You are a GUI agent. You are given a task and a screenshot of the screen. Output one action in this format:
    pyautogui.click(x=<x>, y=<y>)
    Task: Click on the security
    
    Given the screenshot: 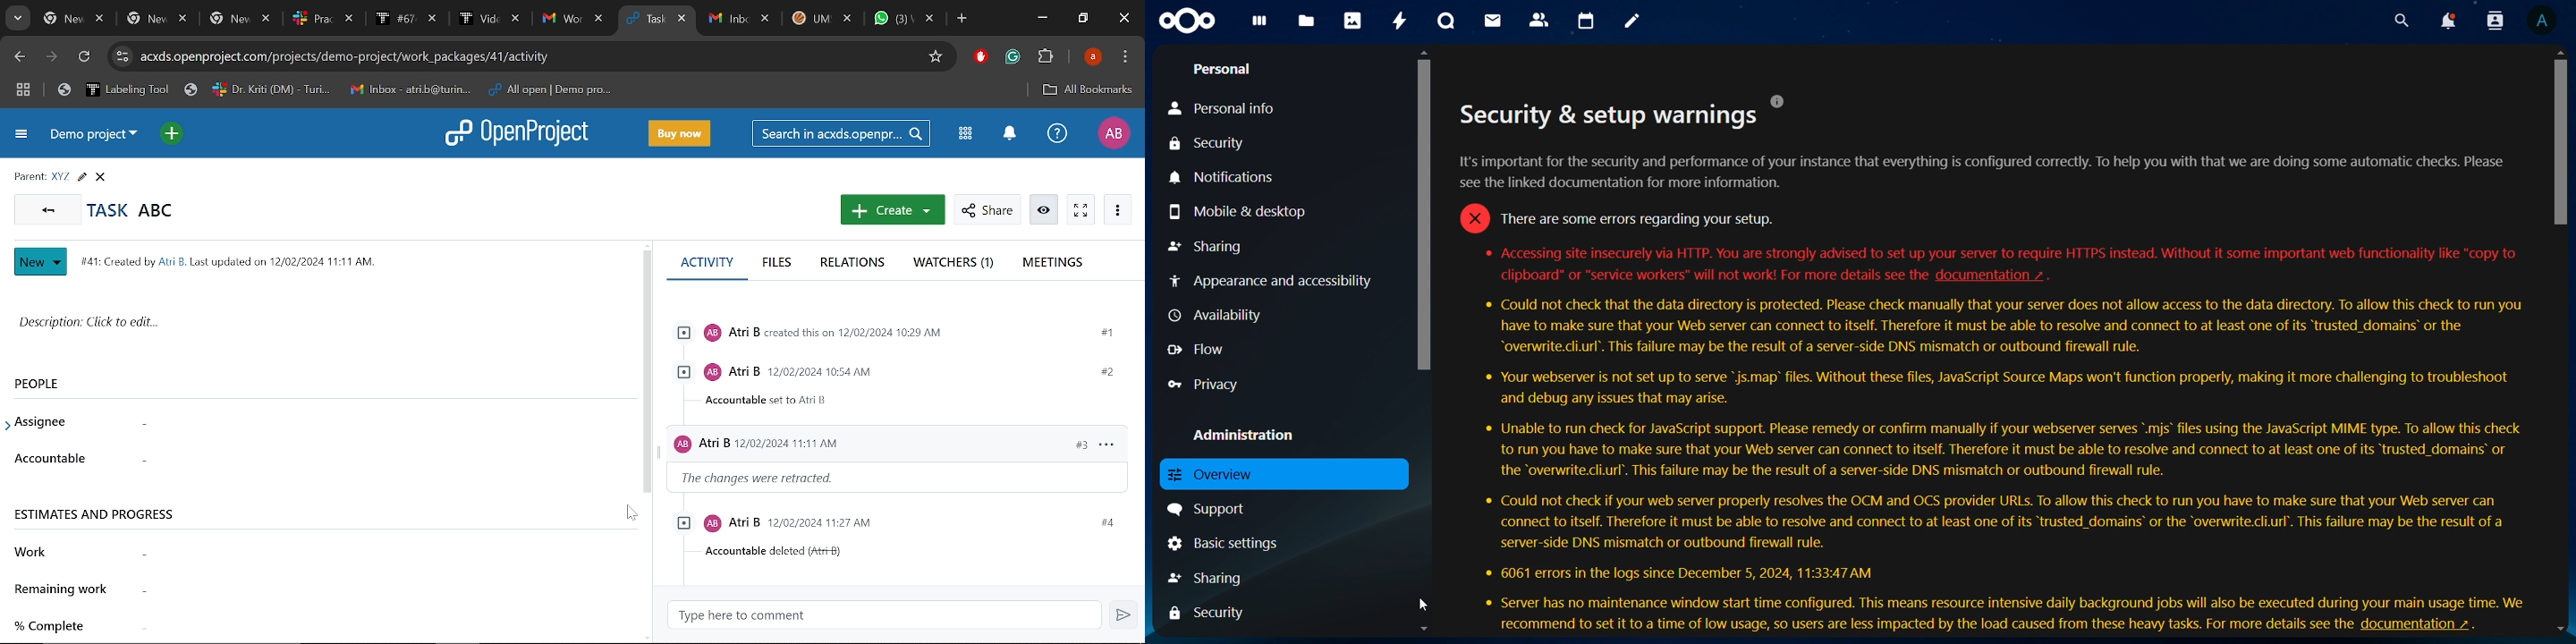 What is the action you would take?
    pyautogui.click(x=1209, y=145)
    